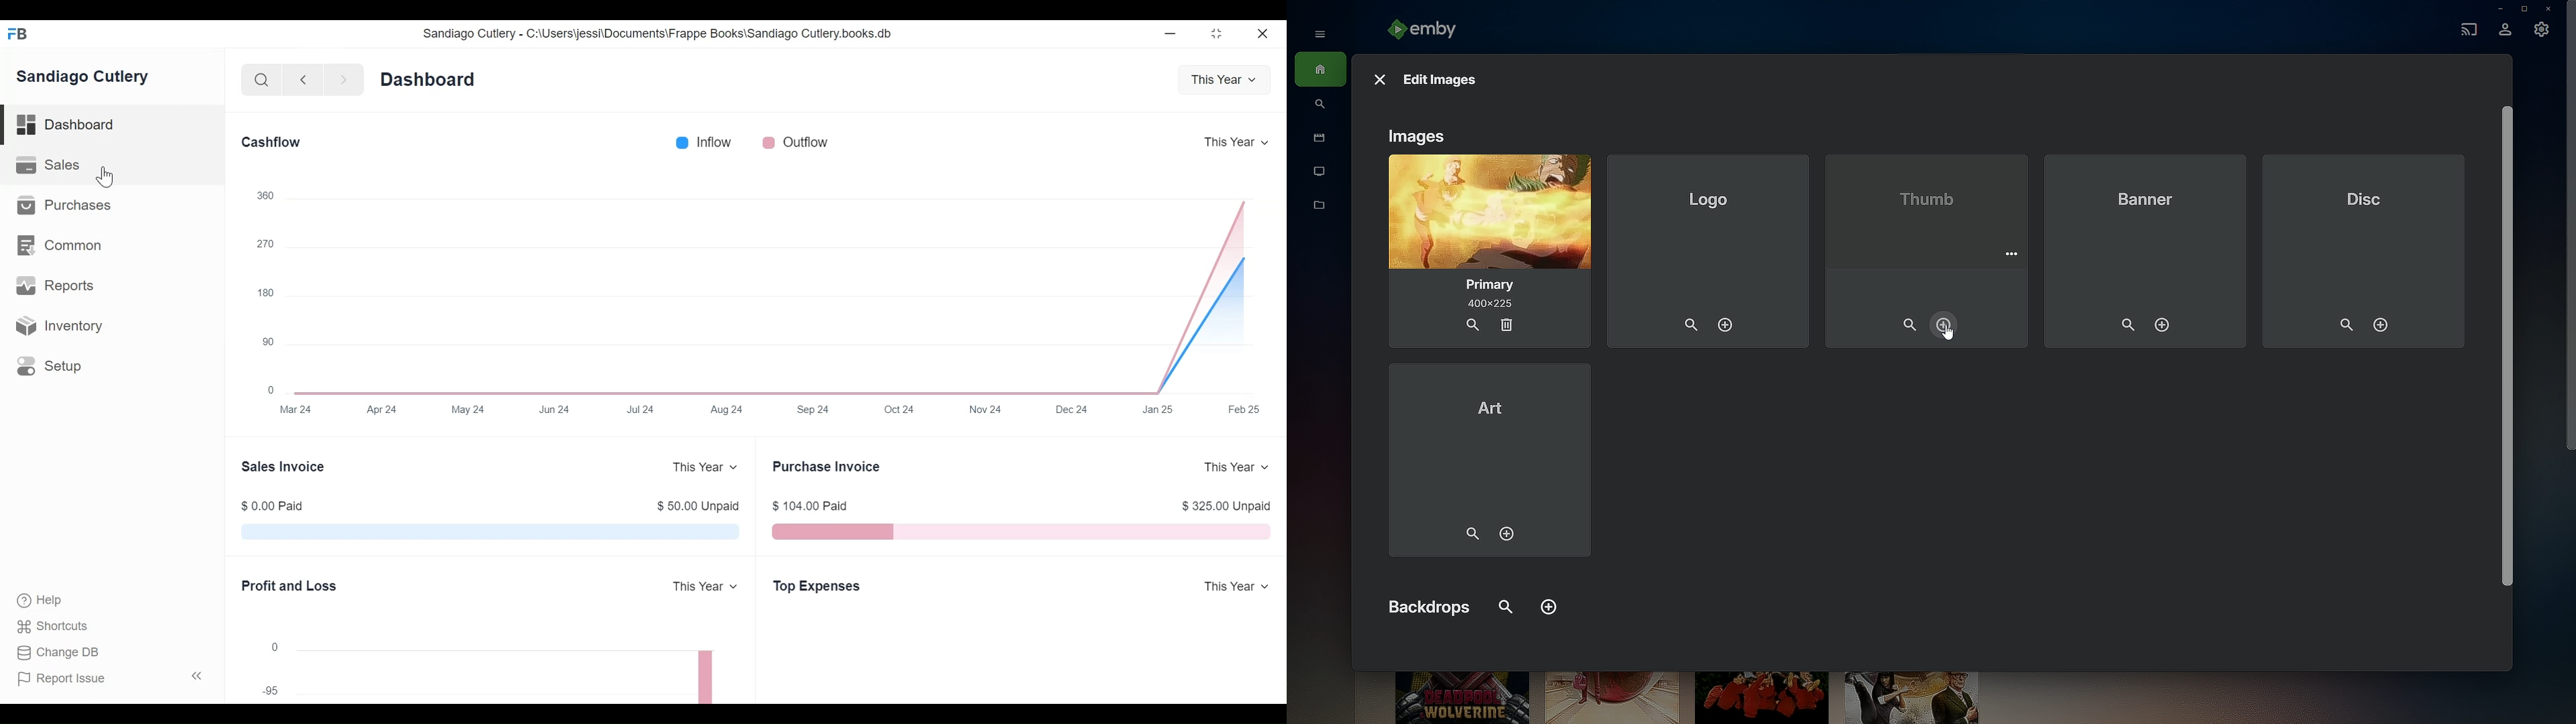 Image resolution: width=2576 pixels, height=728 pixels. I want to click on Dashboard, so click(430, 78).